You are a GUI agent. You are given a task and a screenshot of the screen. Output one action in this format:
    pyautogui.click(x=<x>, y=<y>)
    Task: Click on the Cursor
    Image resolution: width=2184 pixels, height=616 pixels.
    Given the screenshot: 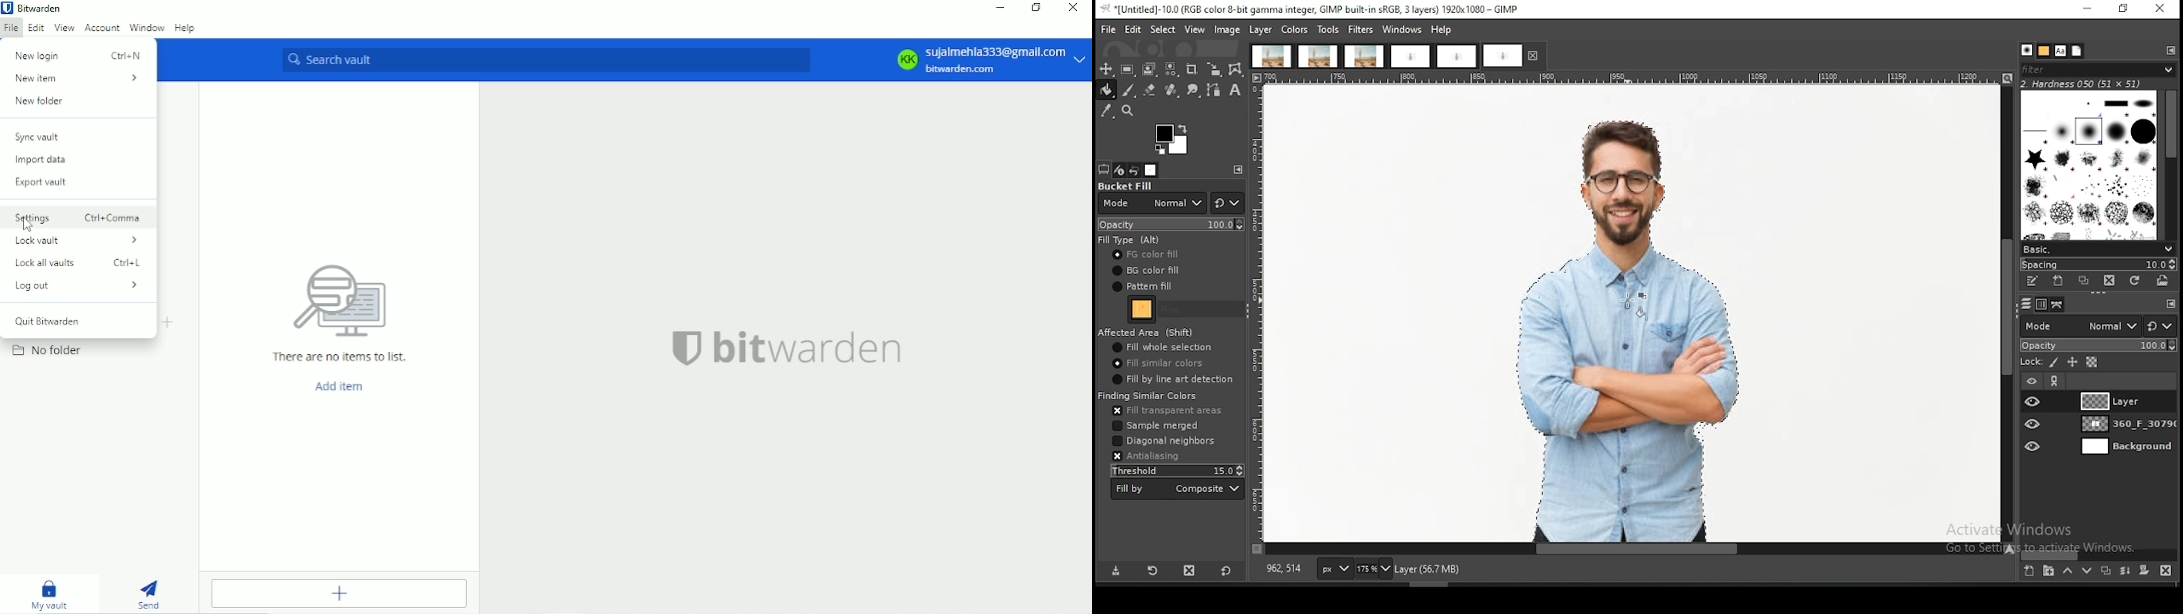 What is the action you would take?
    pyautogui.click(x=27, y=224)
    